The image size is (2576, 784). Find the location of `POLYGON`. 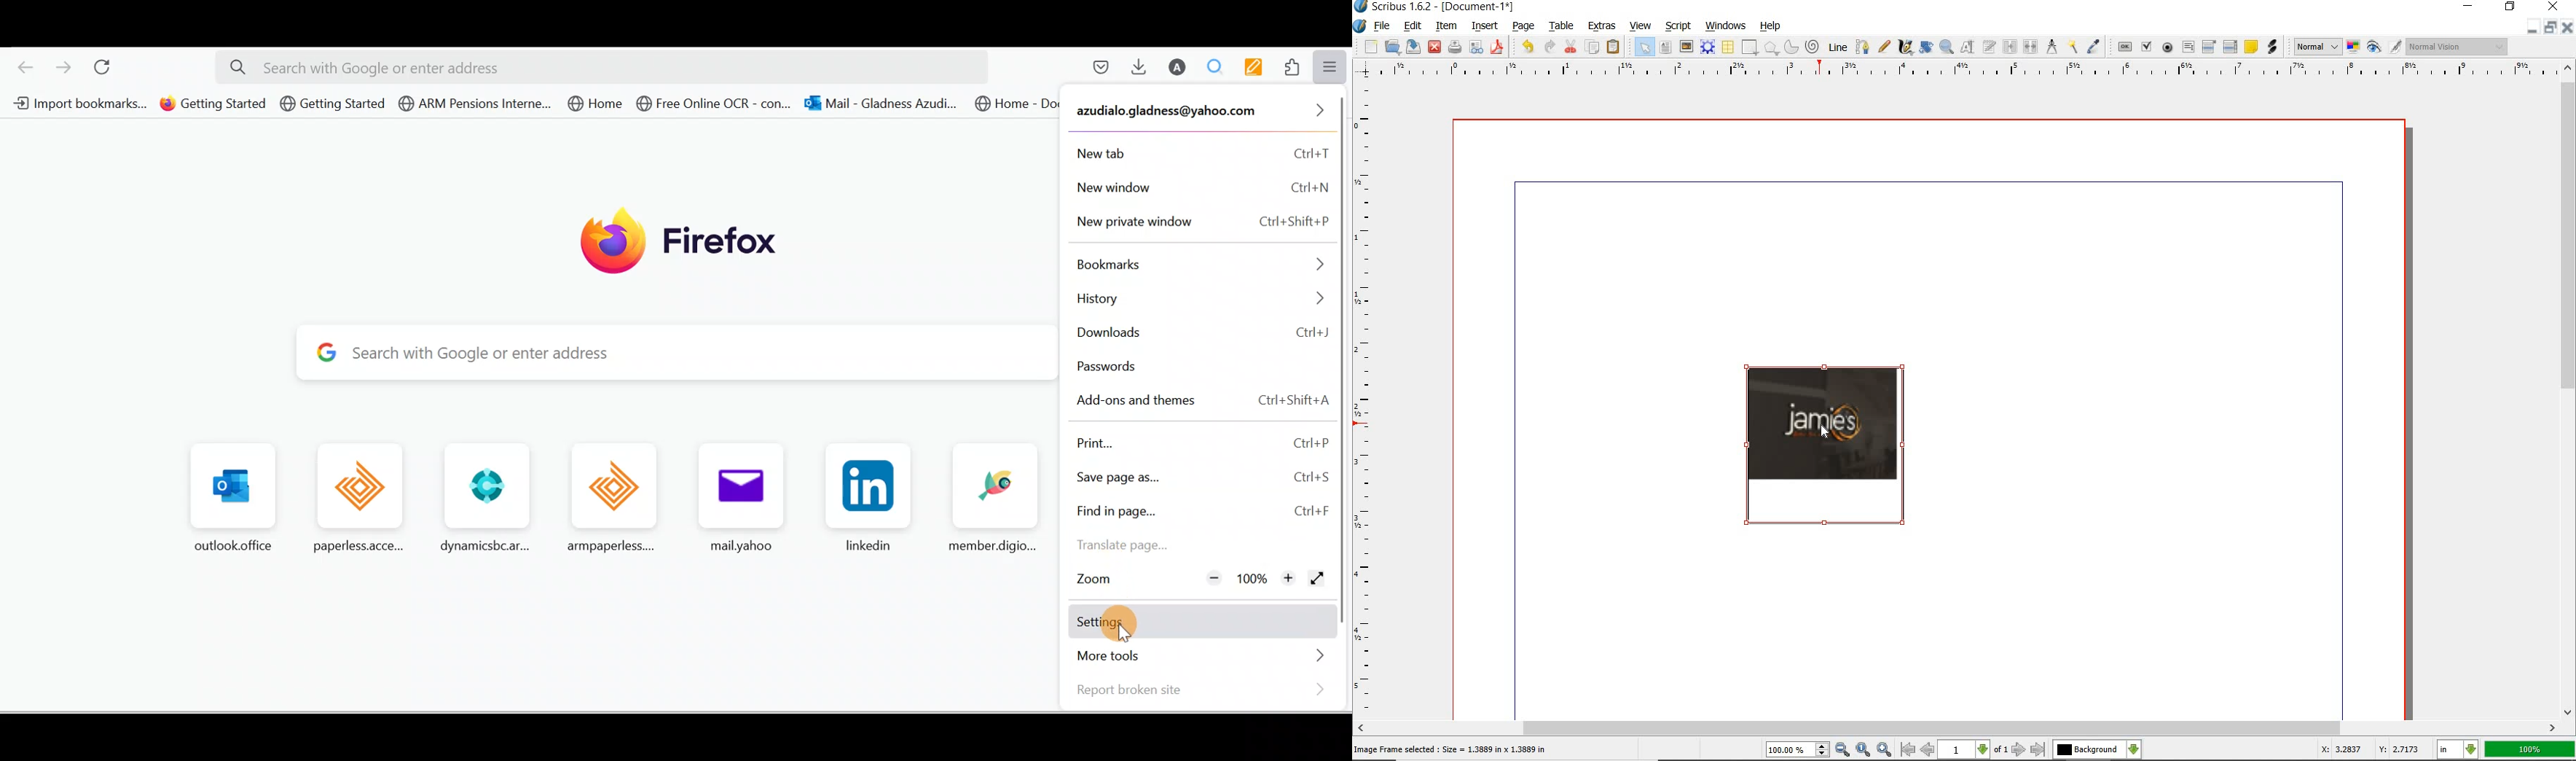

POLYGON is located at coordinates (1771, 48).